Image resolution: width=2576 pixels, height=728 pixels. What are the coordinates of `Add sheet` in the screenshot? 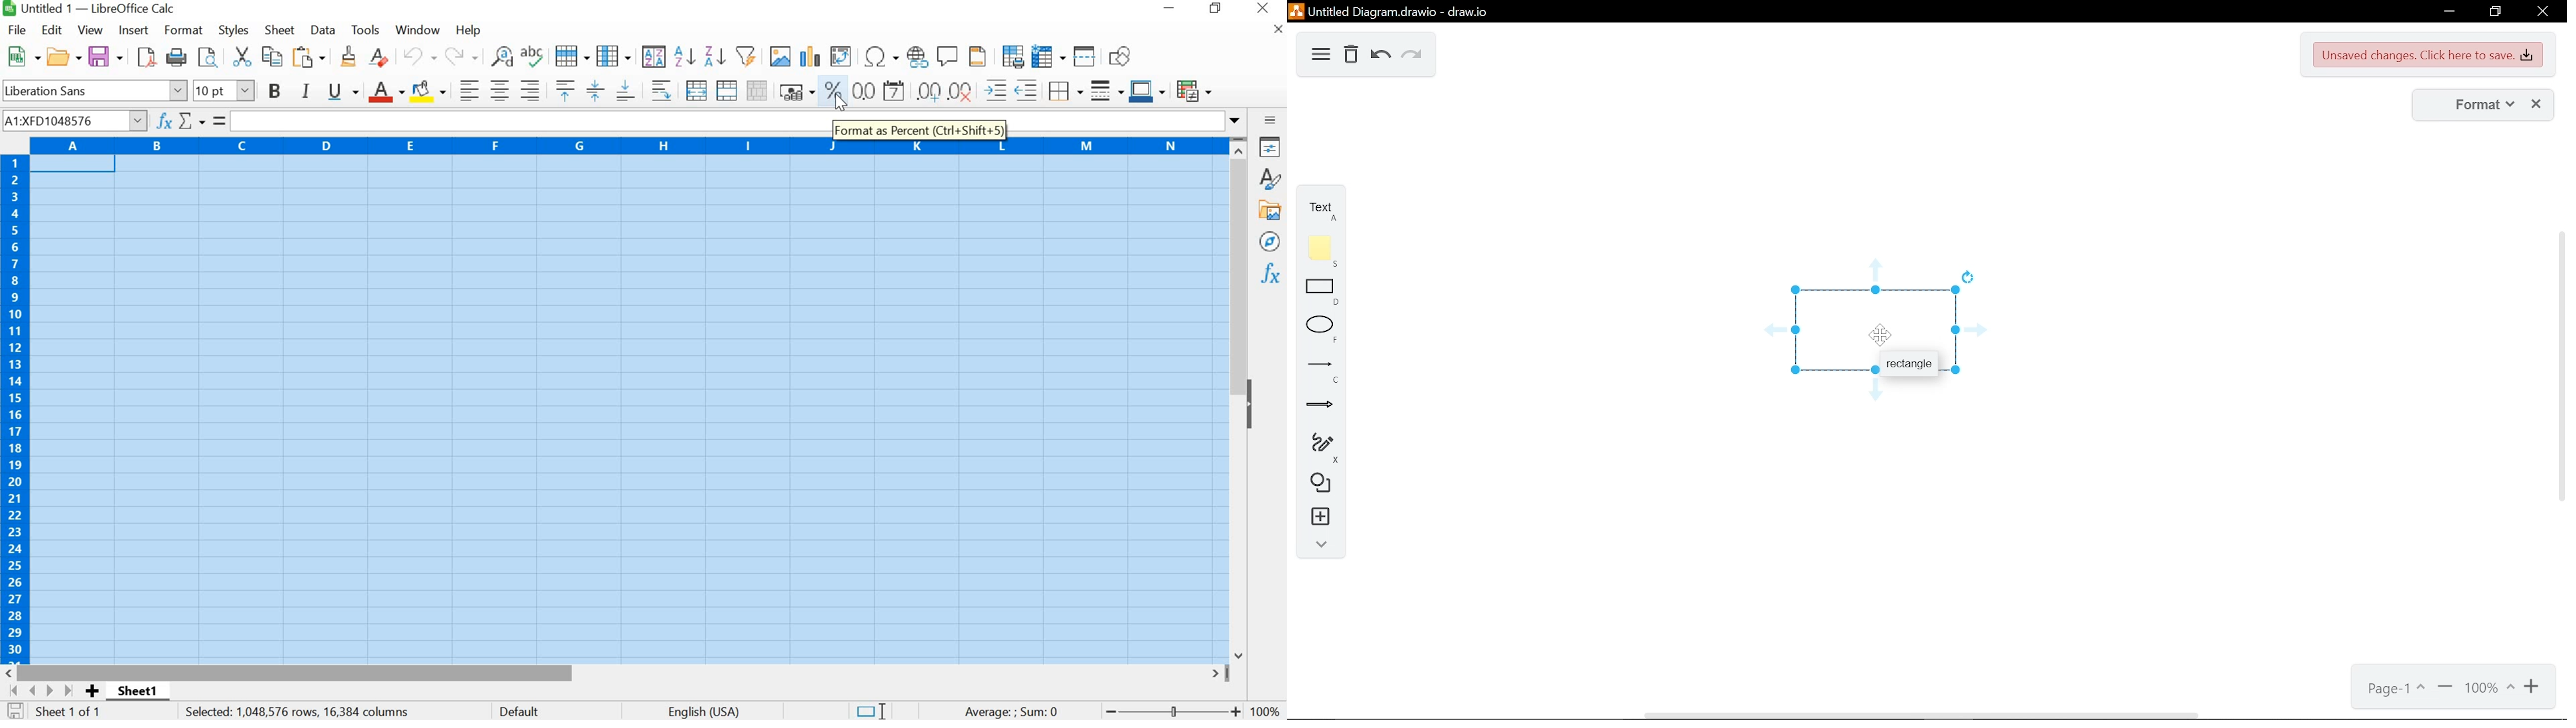 It's located at (95, 691).